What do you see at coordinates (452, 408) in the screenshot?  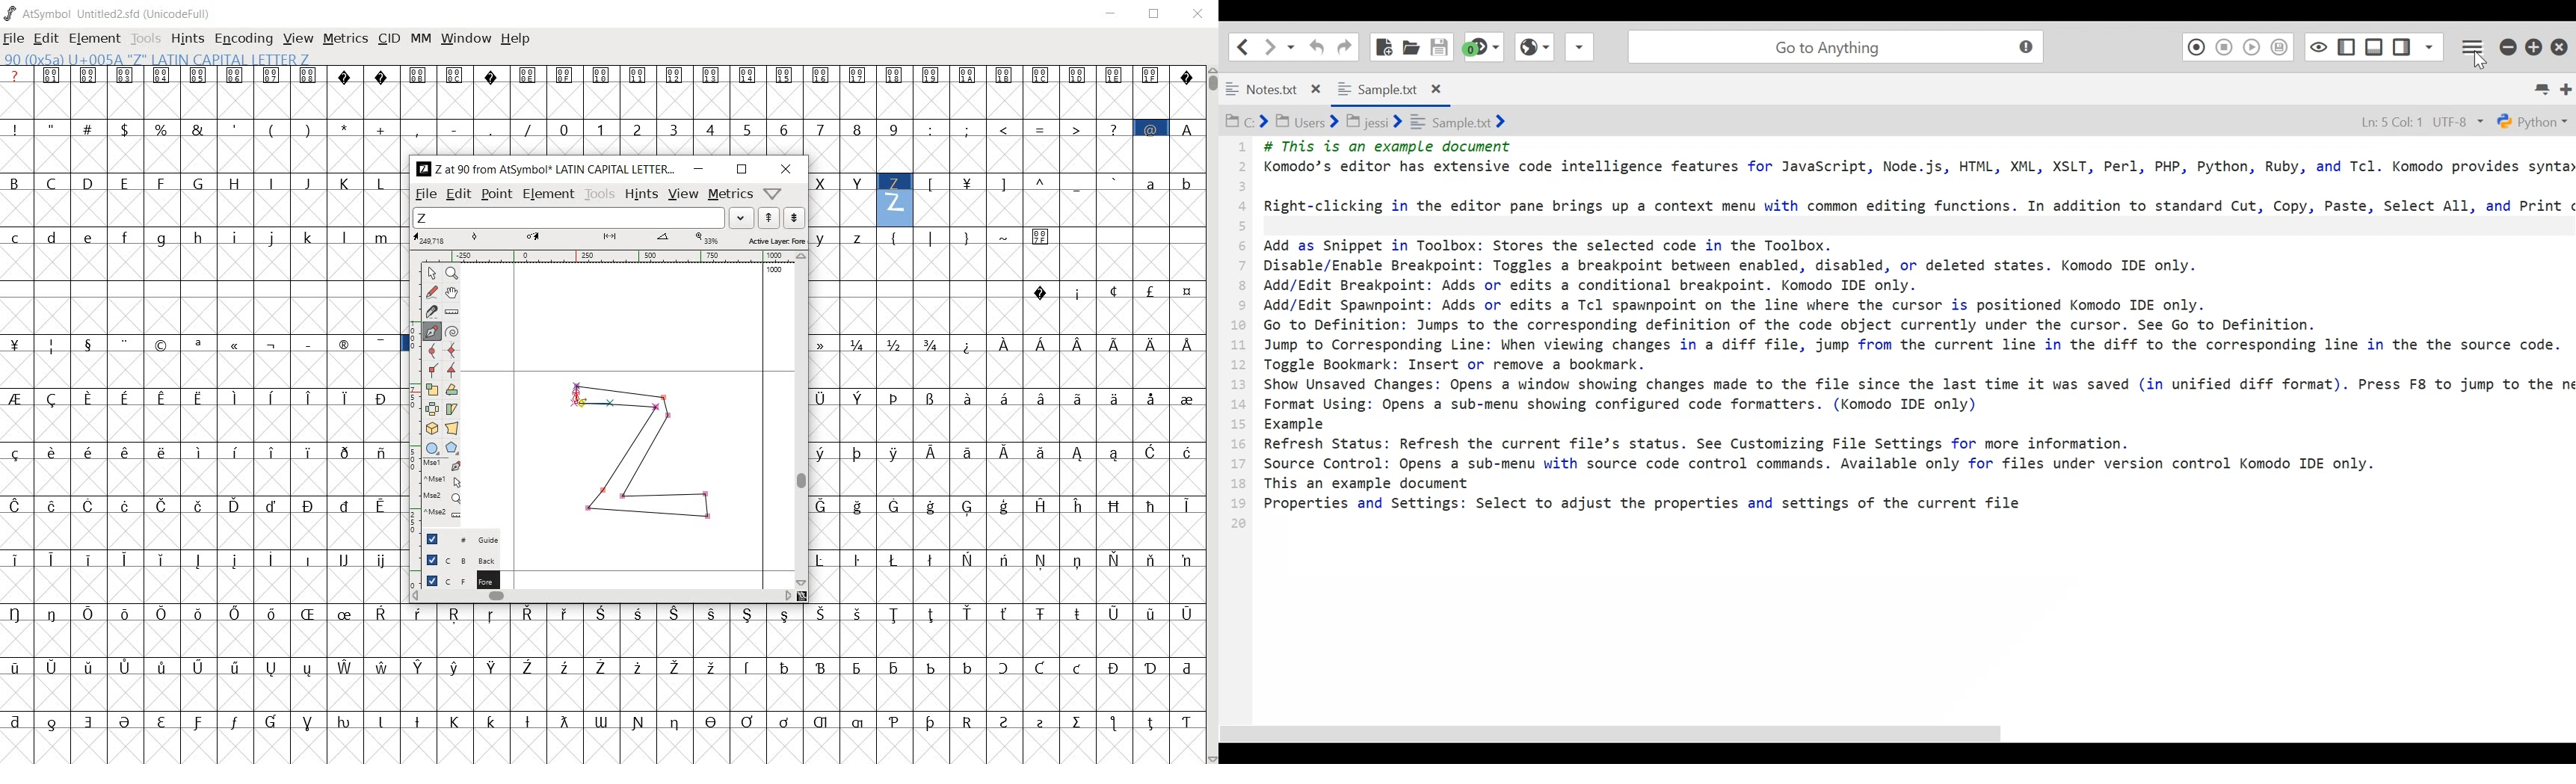 I see `skew the selection` at bounding box center [452, 408].